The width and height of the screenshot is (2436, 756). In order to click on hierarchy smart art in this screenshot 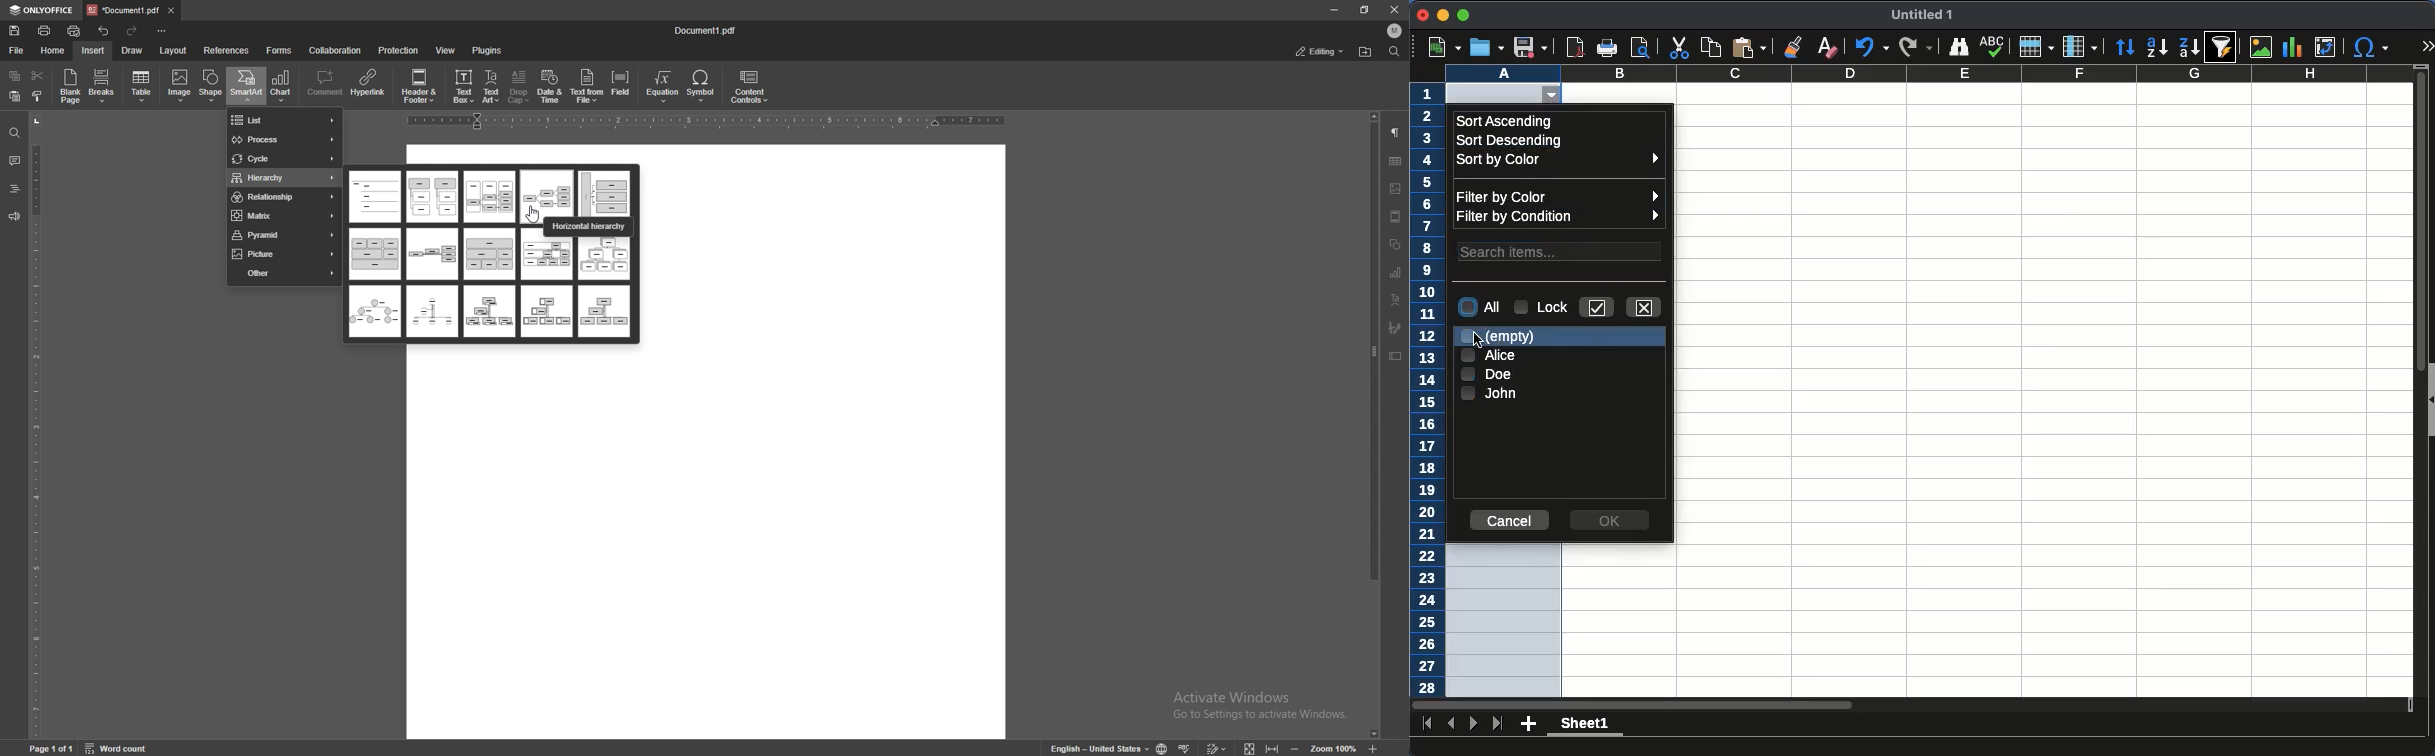, I will do `click(433, 255)`.